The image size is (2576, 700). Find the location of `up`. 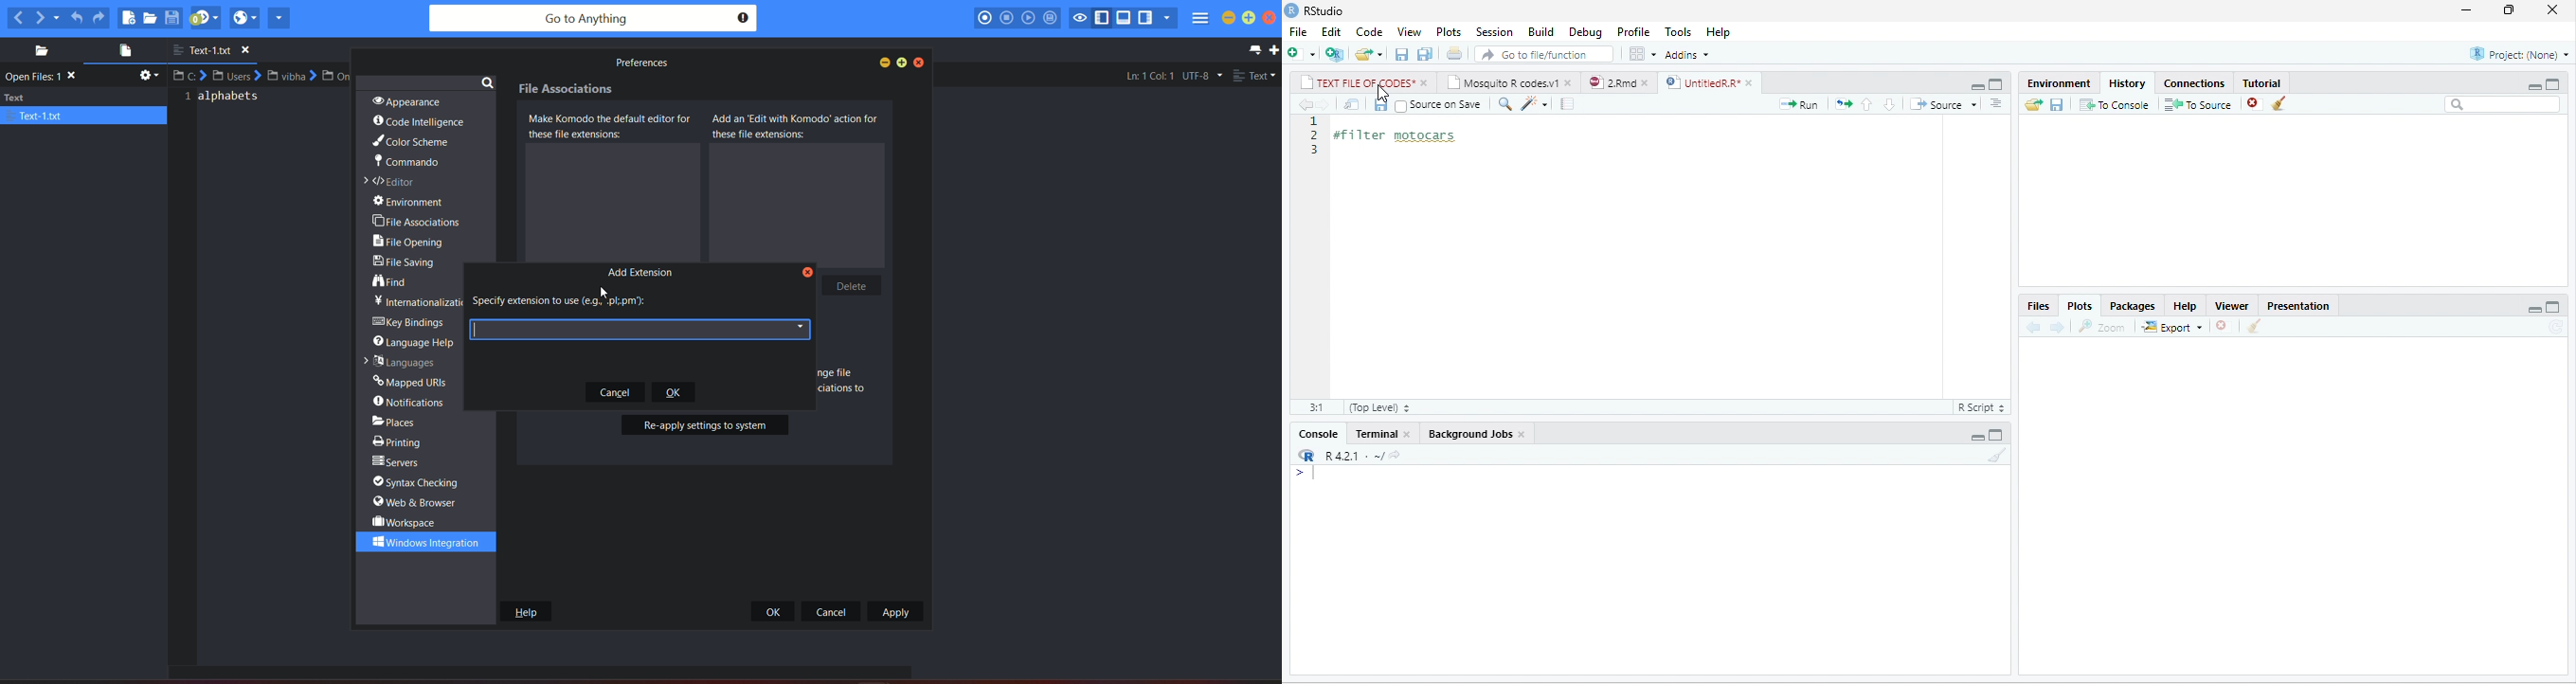

up is located at coordinates (1867, 105).